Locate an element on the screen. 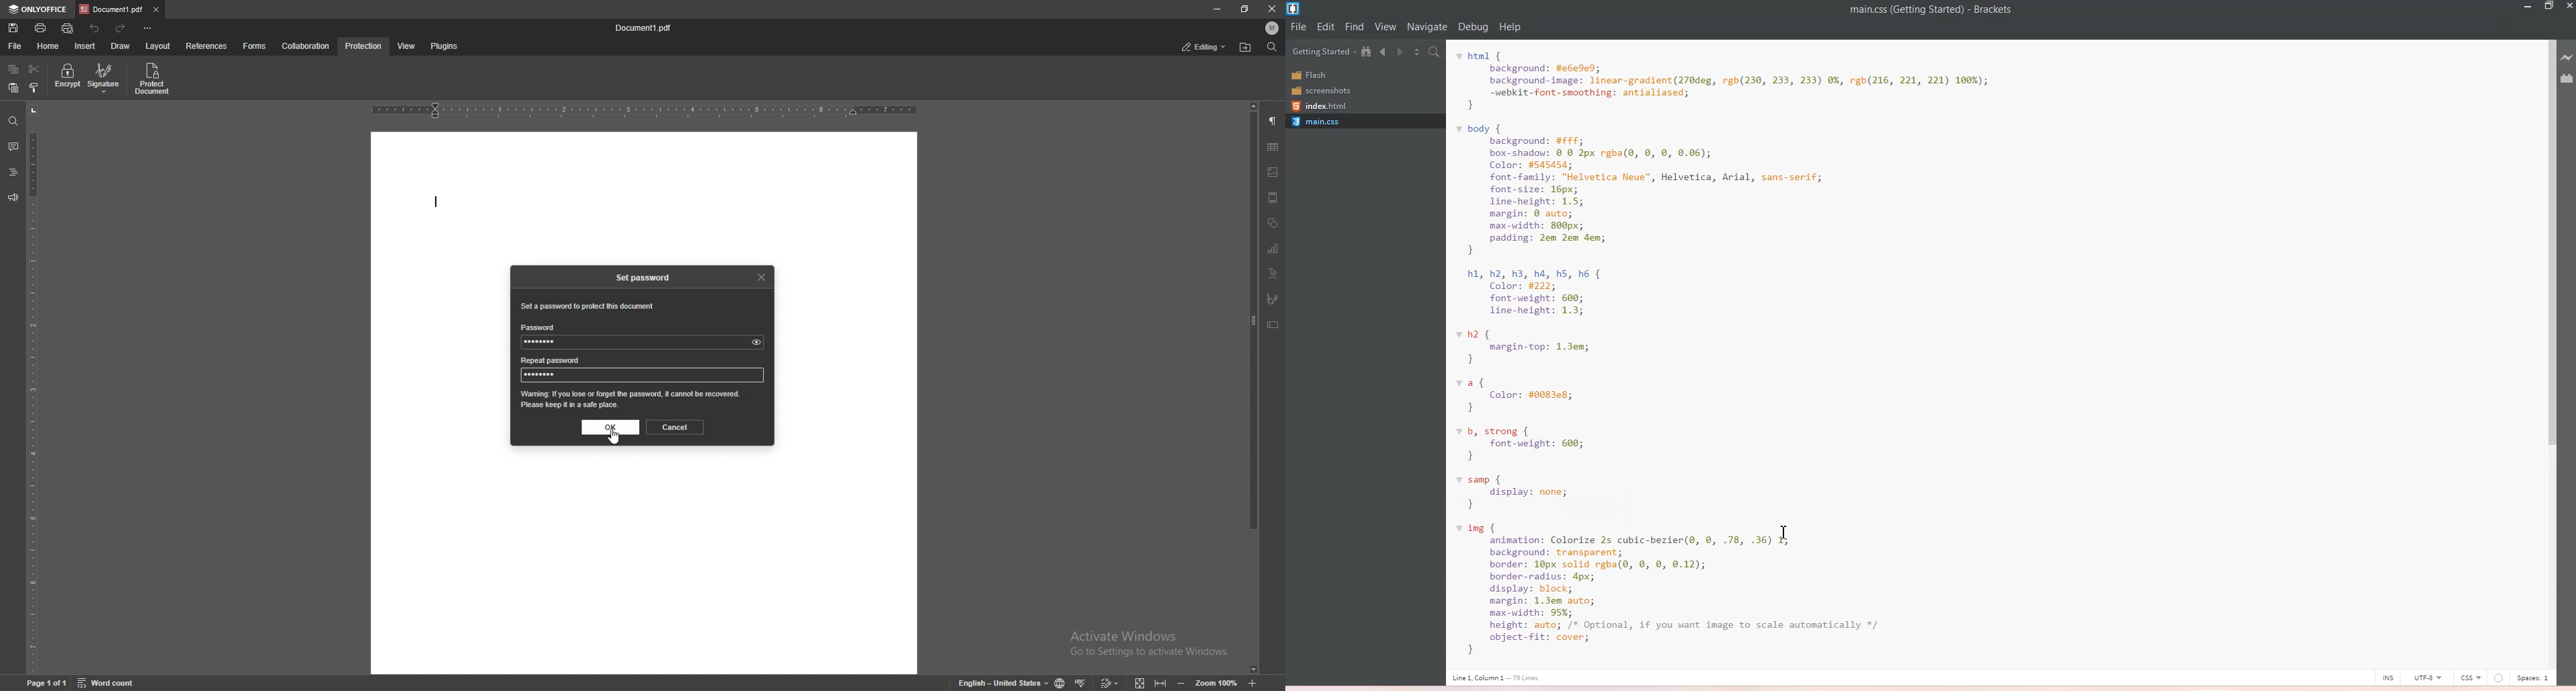 The image size is (2576, 700). zoom in is located at coordinates (1254, 682).